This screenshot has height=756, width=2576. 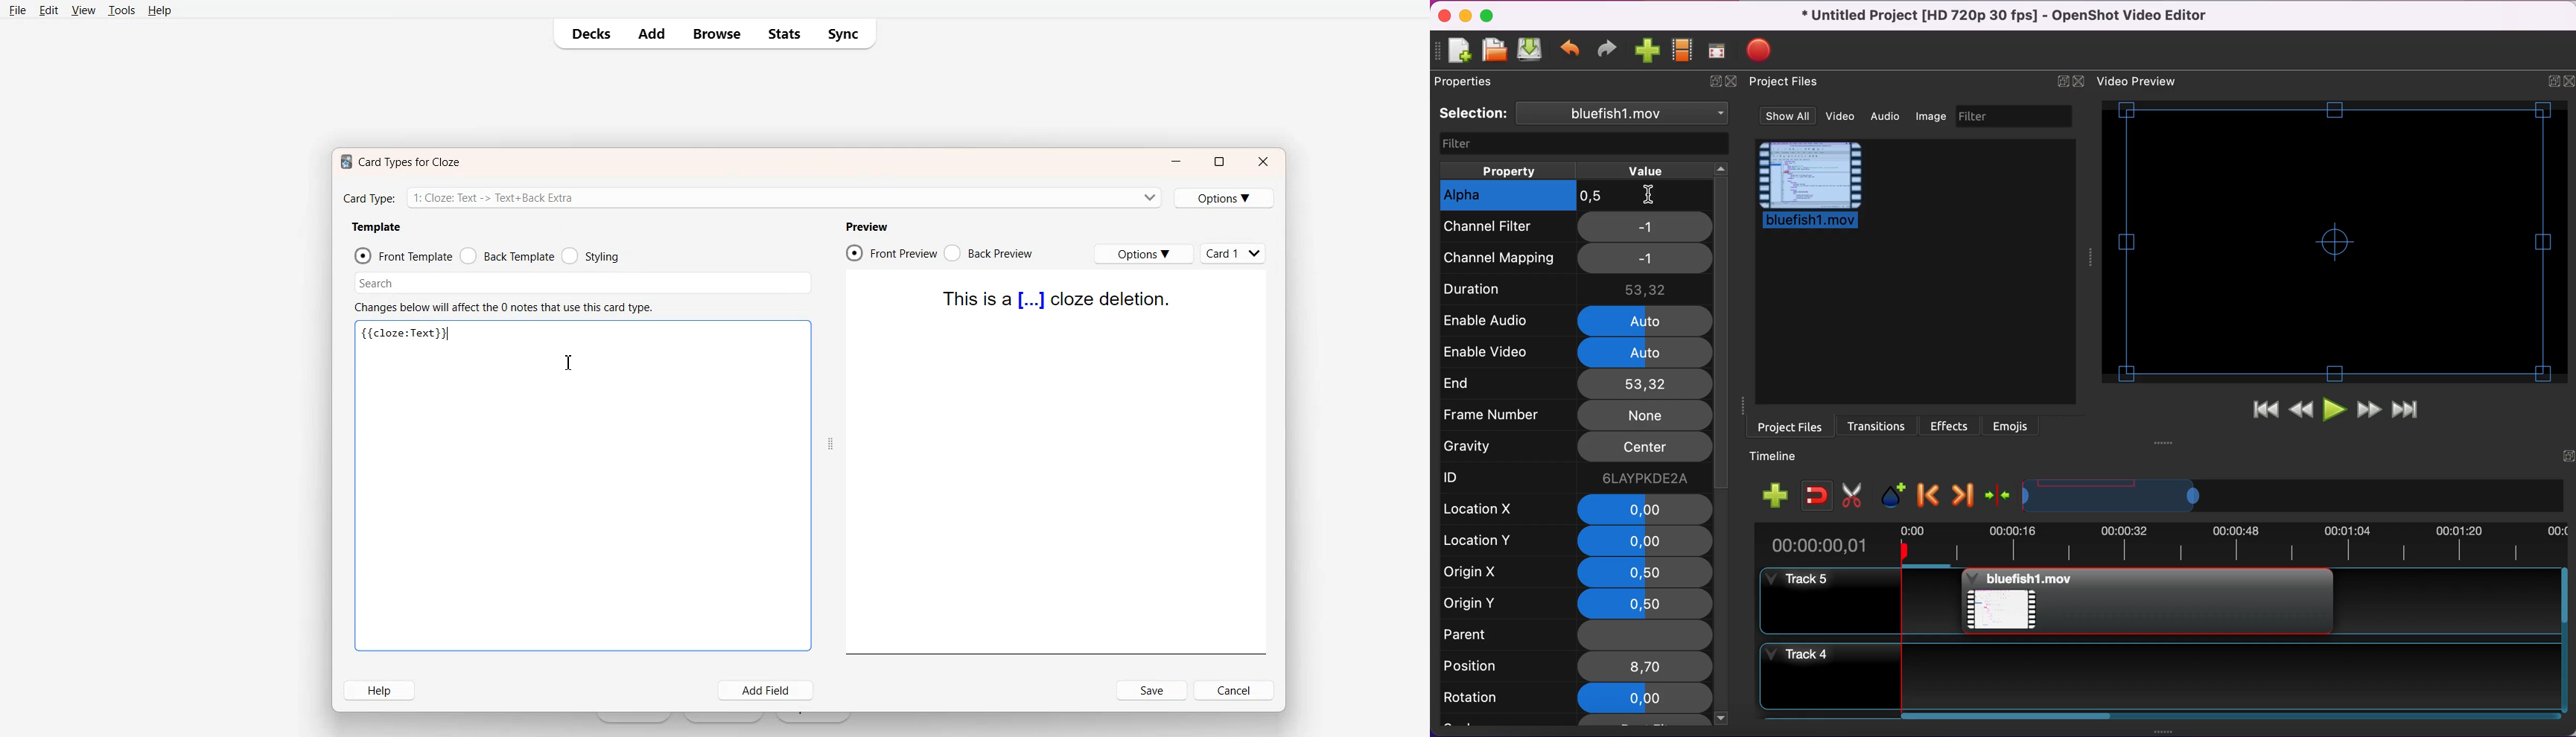 What do you see at coordinates (18, 10) in the screenshot?
I see `File` at bounding box center [18, 10].